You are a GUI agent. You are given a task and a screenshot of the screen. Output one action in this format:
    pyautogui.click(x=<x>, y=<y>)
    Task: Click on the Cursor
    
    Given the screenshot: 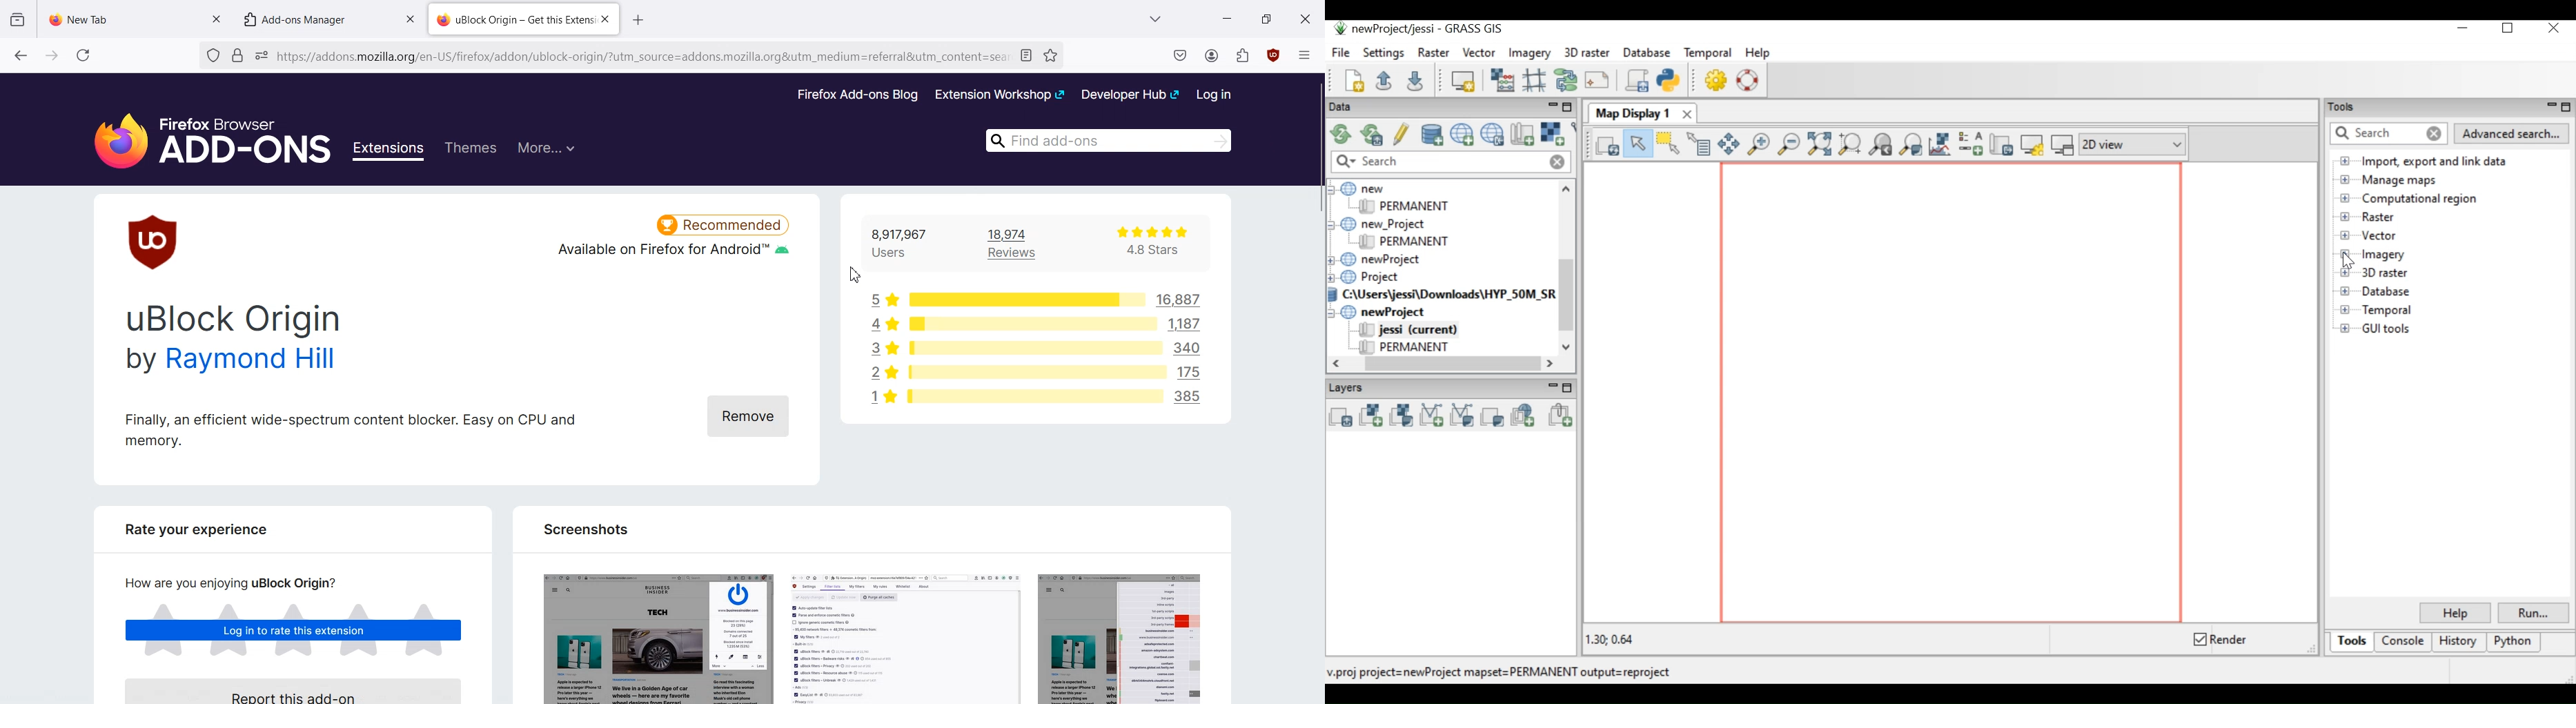 What is the action you would take?
    pyautogui.click(x=852, y=277)
    